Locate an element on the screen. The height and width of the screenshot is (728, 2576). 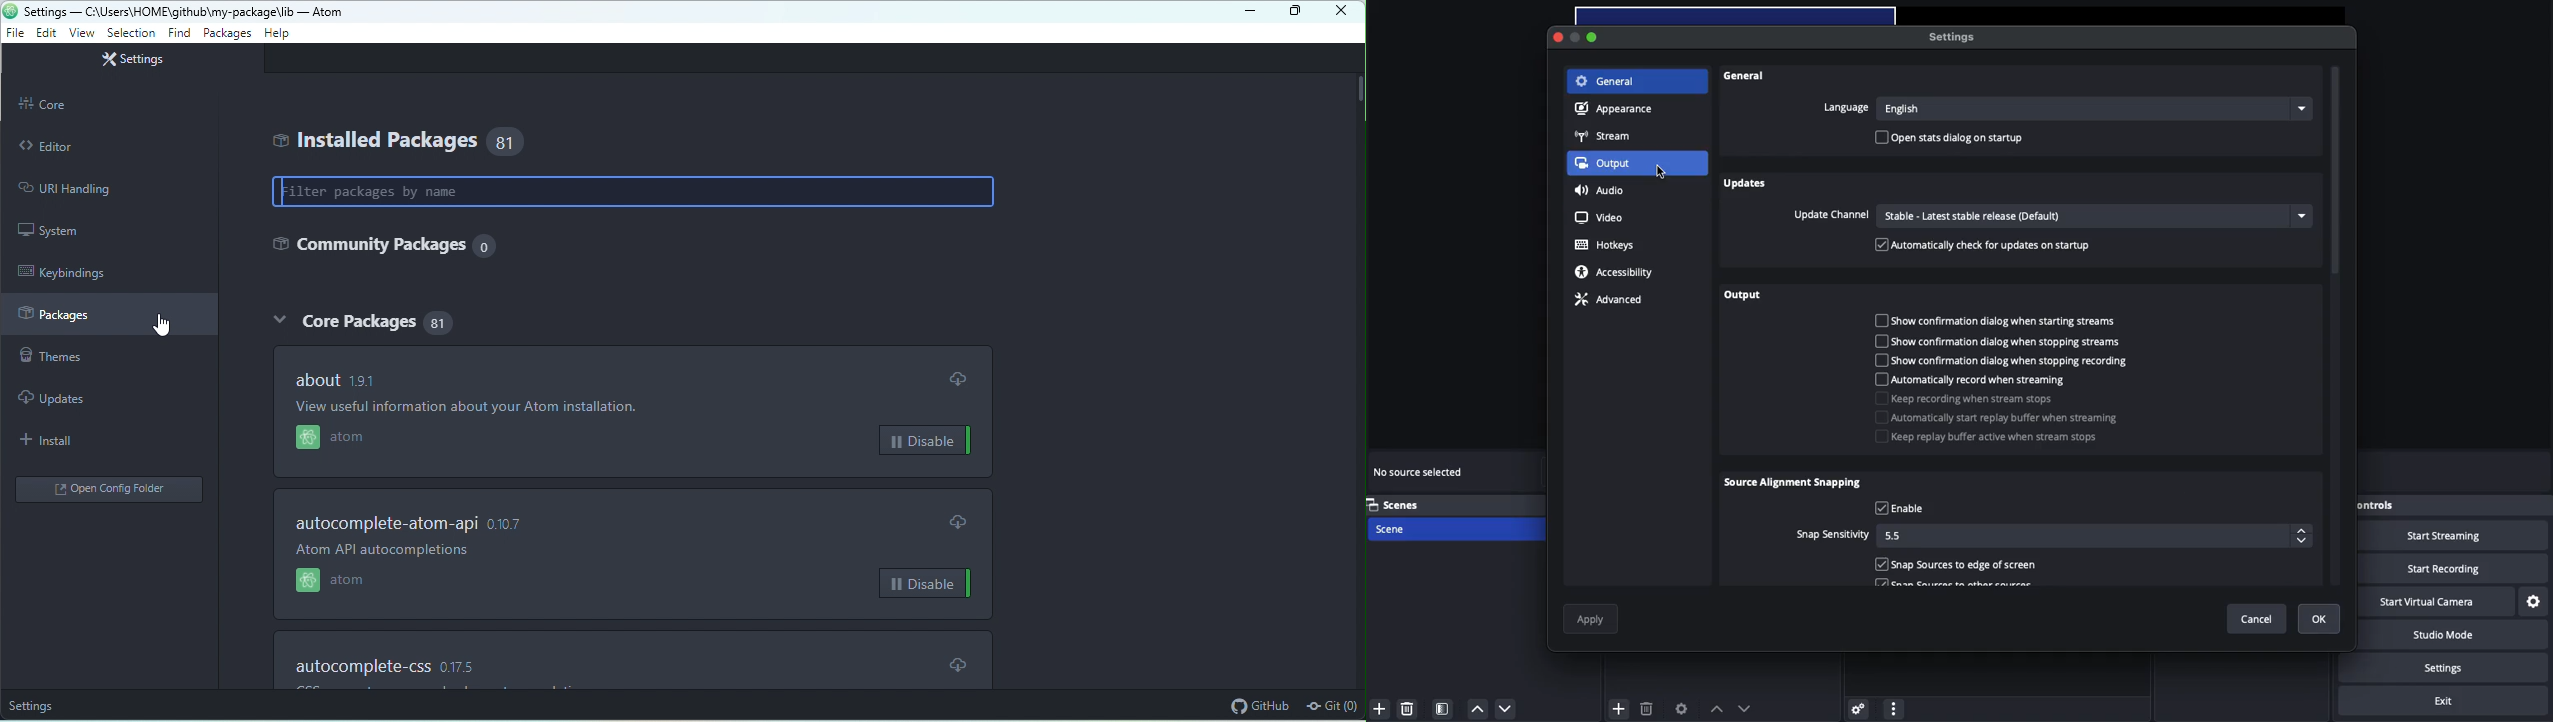
Stream is located at coordinates (1604, 137).